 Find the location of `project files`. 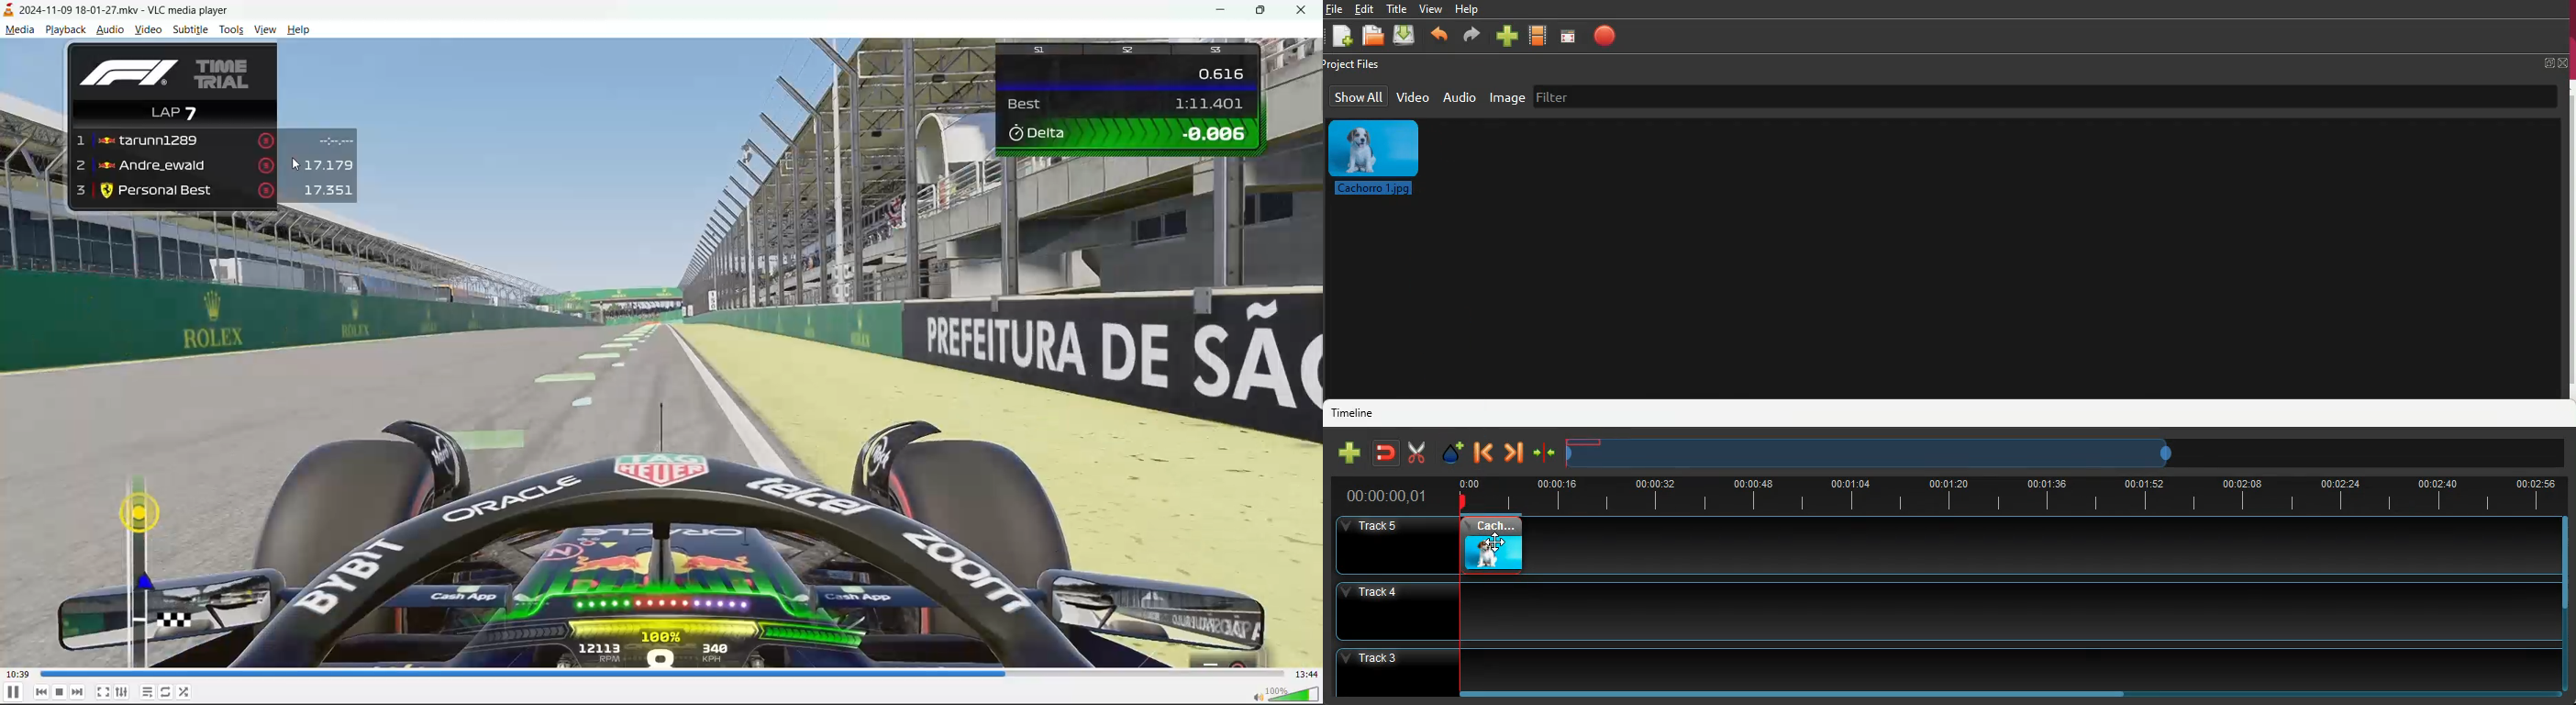

project files is located at coordinates (1354, 65).